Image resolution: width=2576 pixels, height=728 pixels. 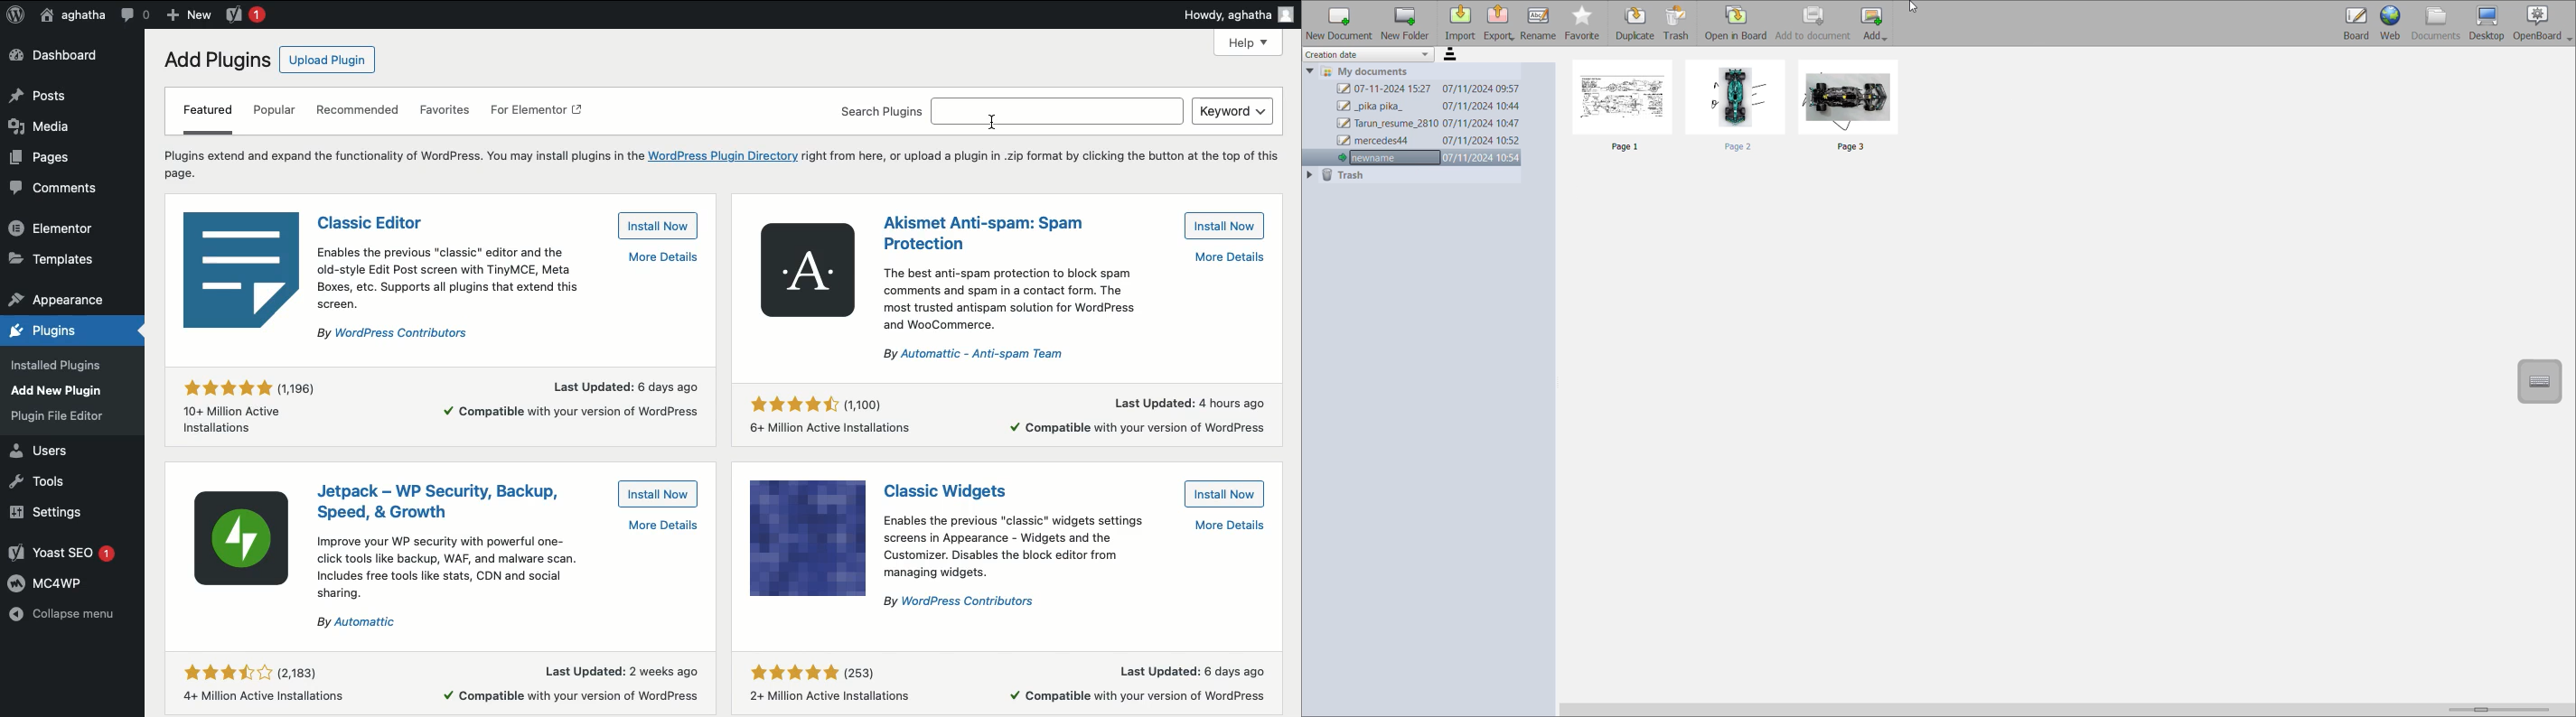 I want to click on Favorites, so click(x=446, y=111).